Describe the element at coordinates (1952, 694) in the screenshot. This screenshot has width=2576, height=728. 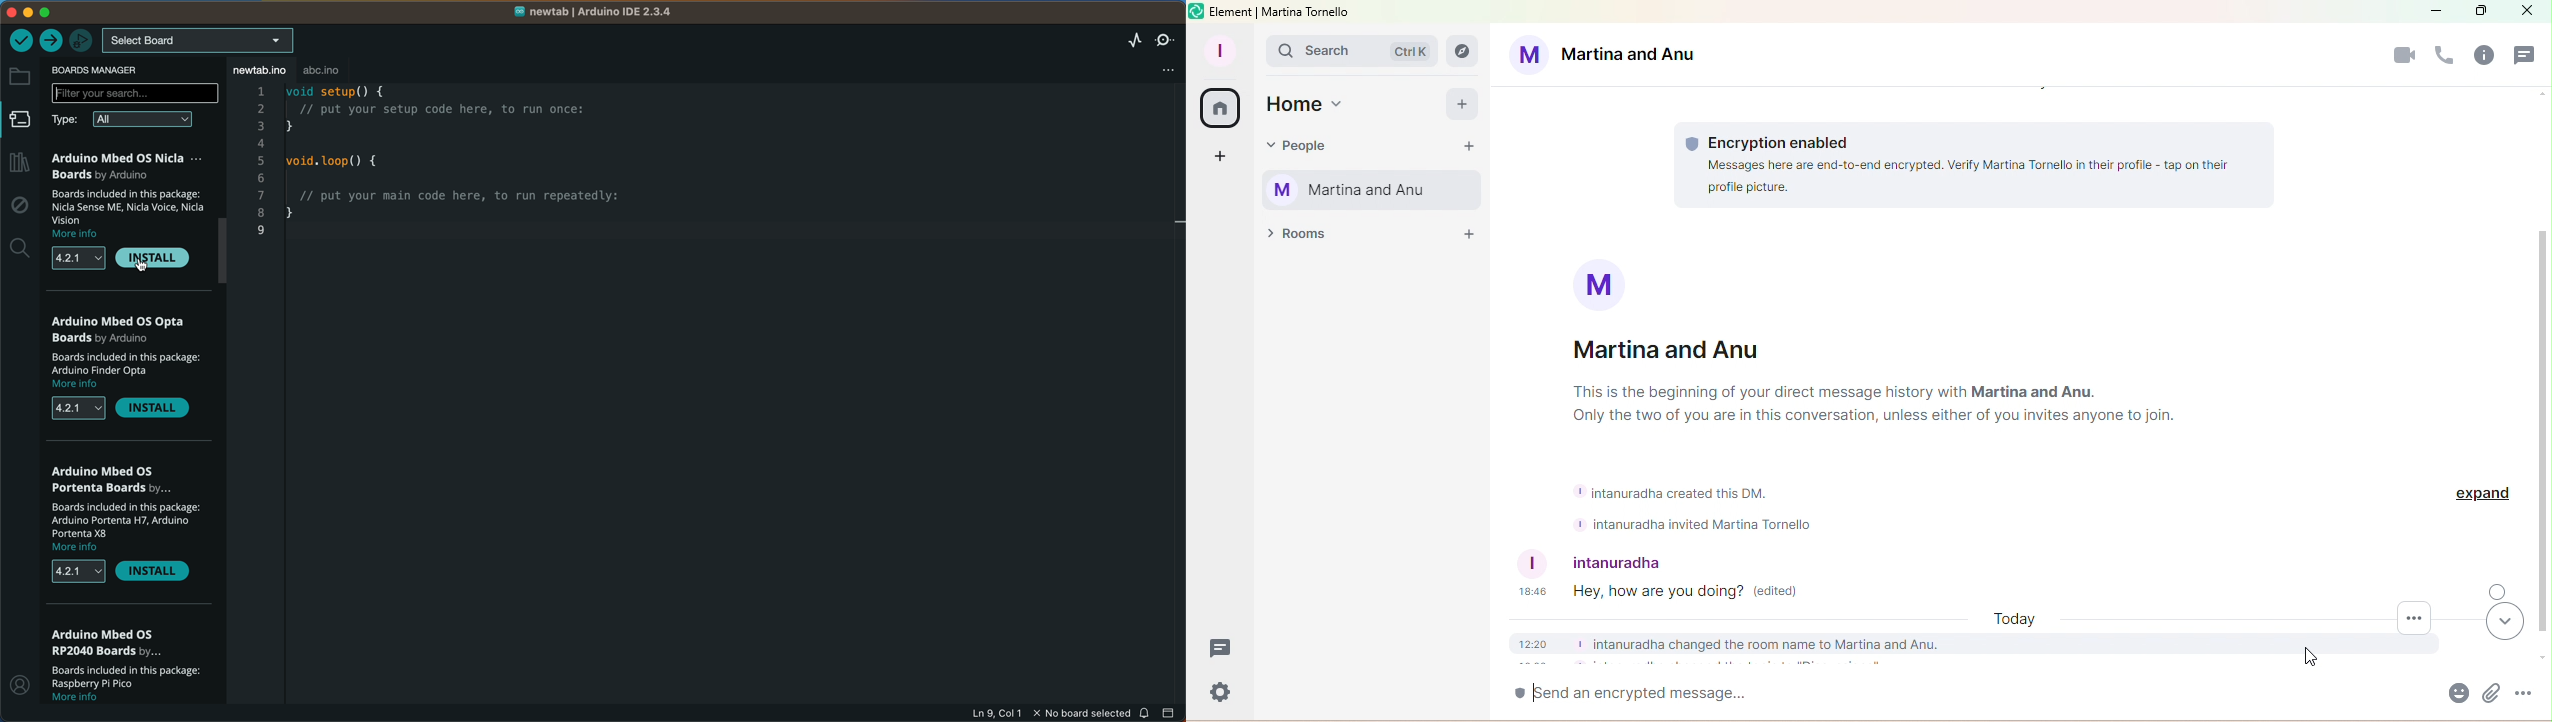
I see `Write message` at that location.